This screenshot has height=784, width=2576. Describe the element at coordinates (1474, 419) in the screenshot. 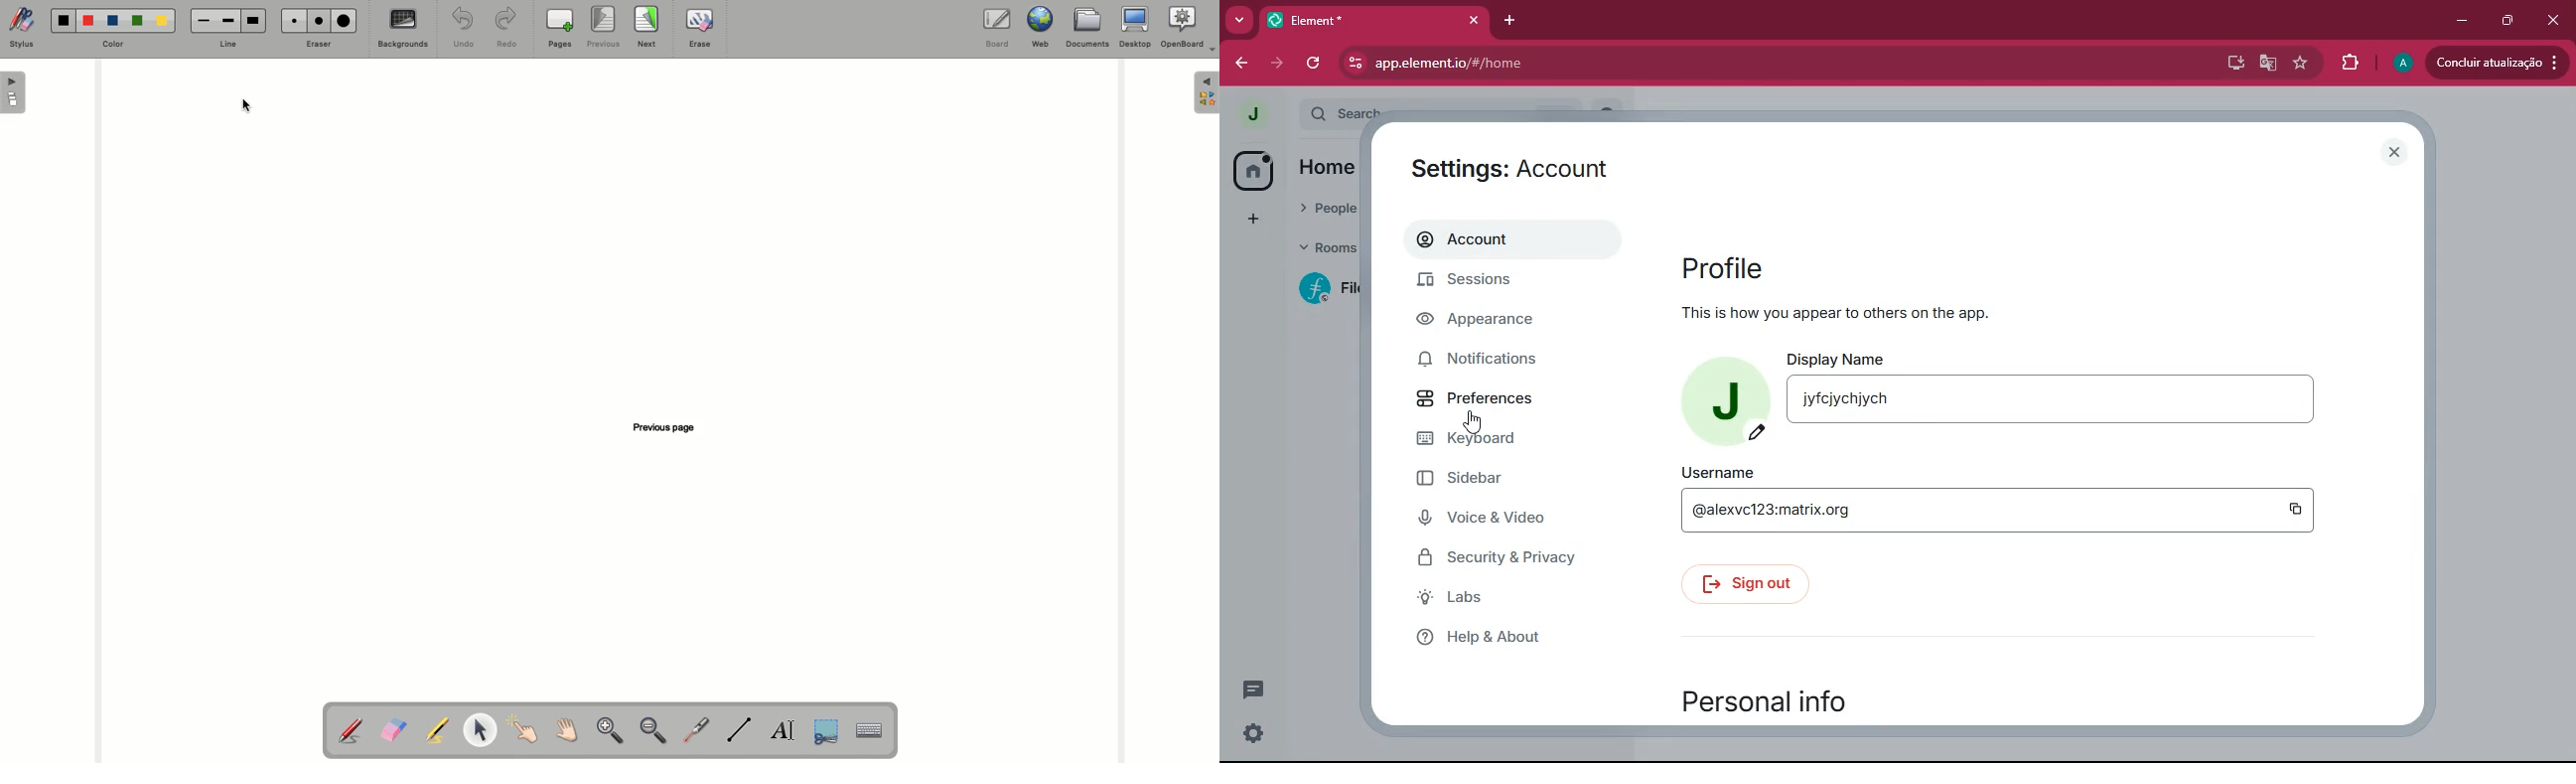

I see `cursor on preferences` at that location.